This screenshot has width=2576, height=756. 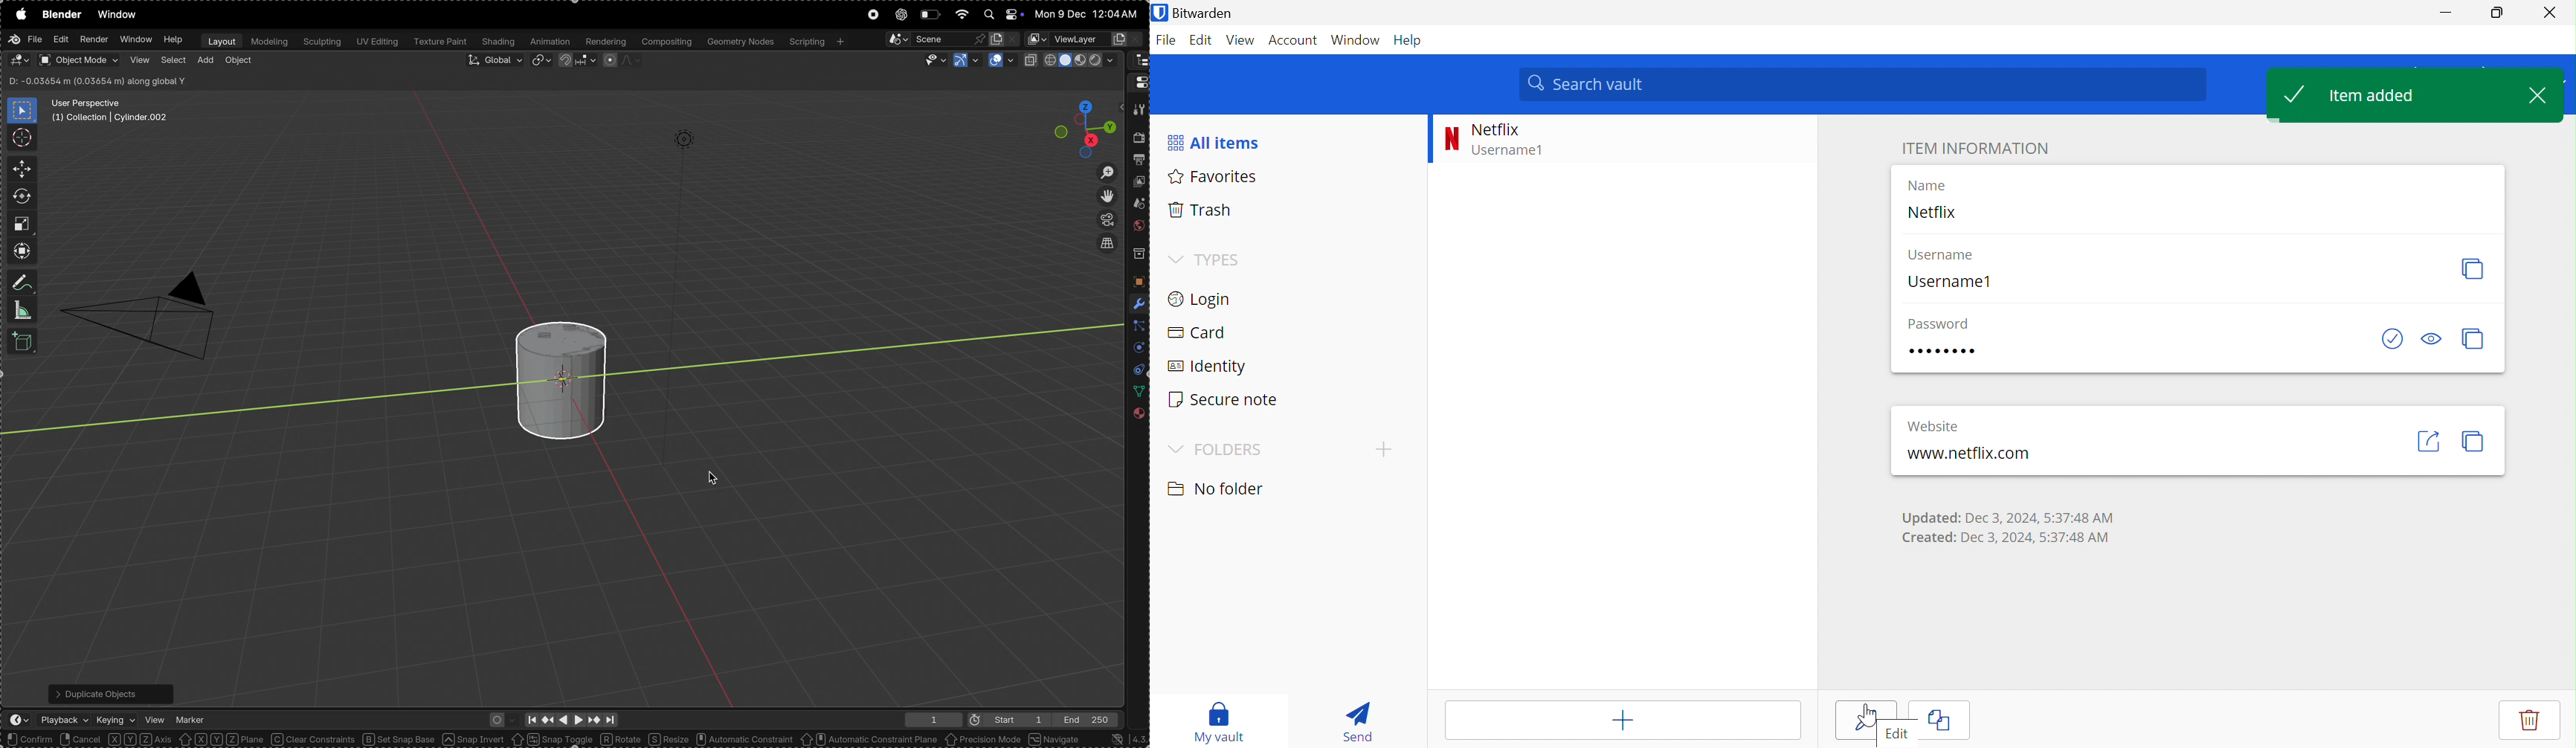 What do you see at coordinates (1218, 722) in the screenshot?
I see `My vault` at bounding box center [1218, 722].